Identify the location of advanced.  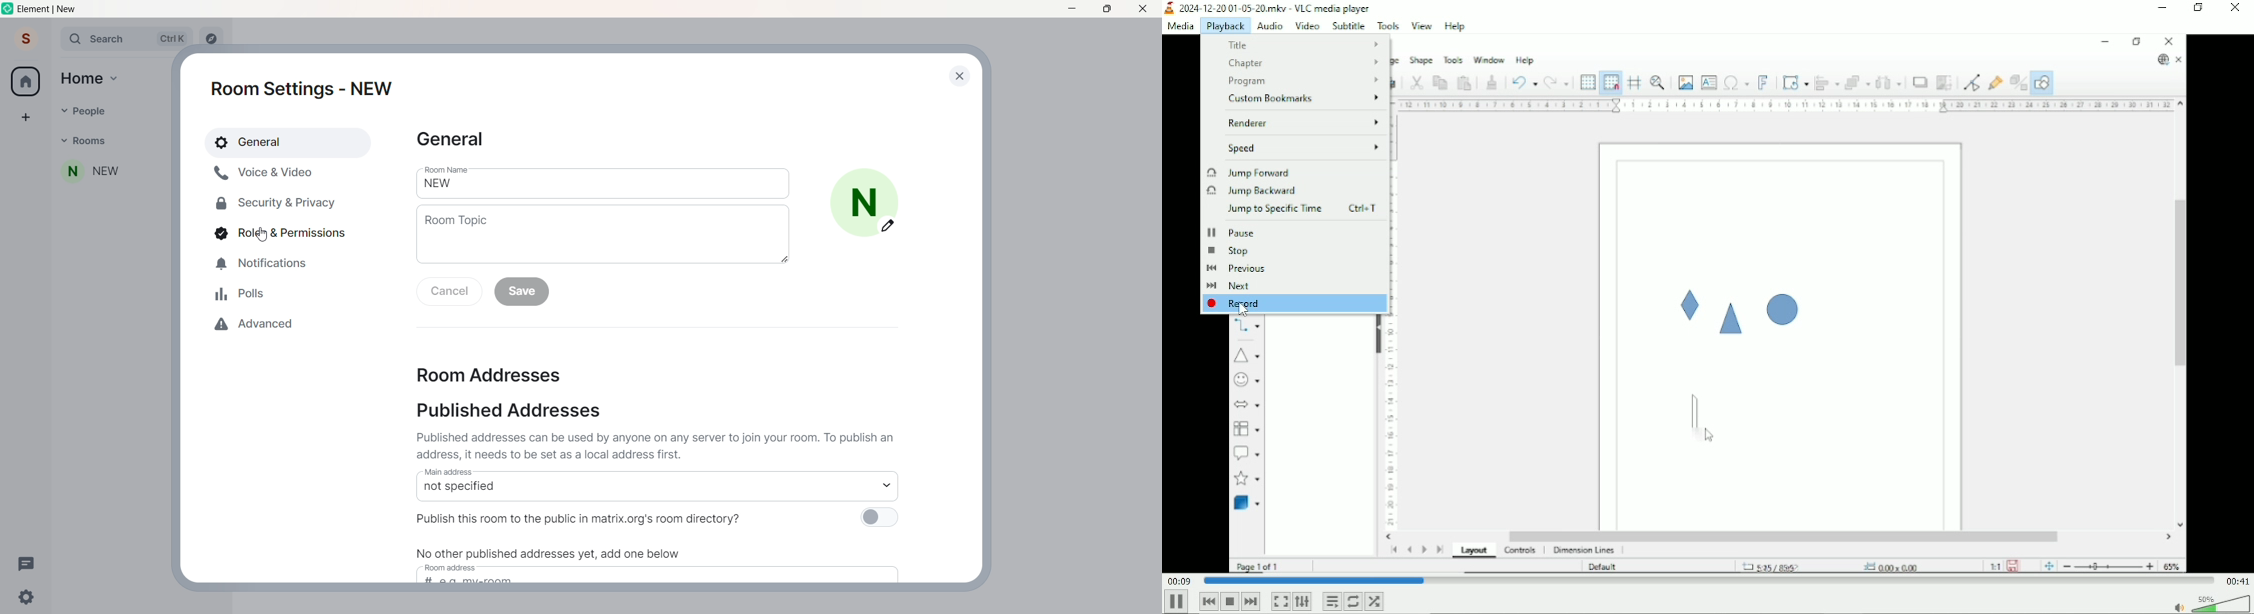
(260, 326).